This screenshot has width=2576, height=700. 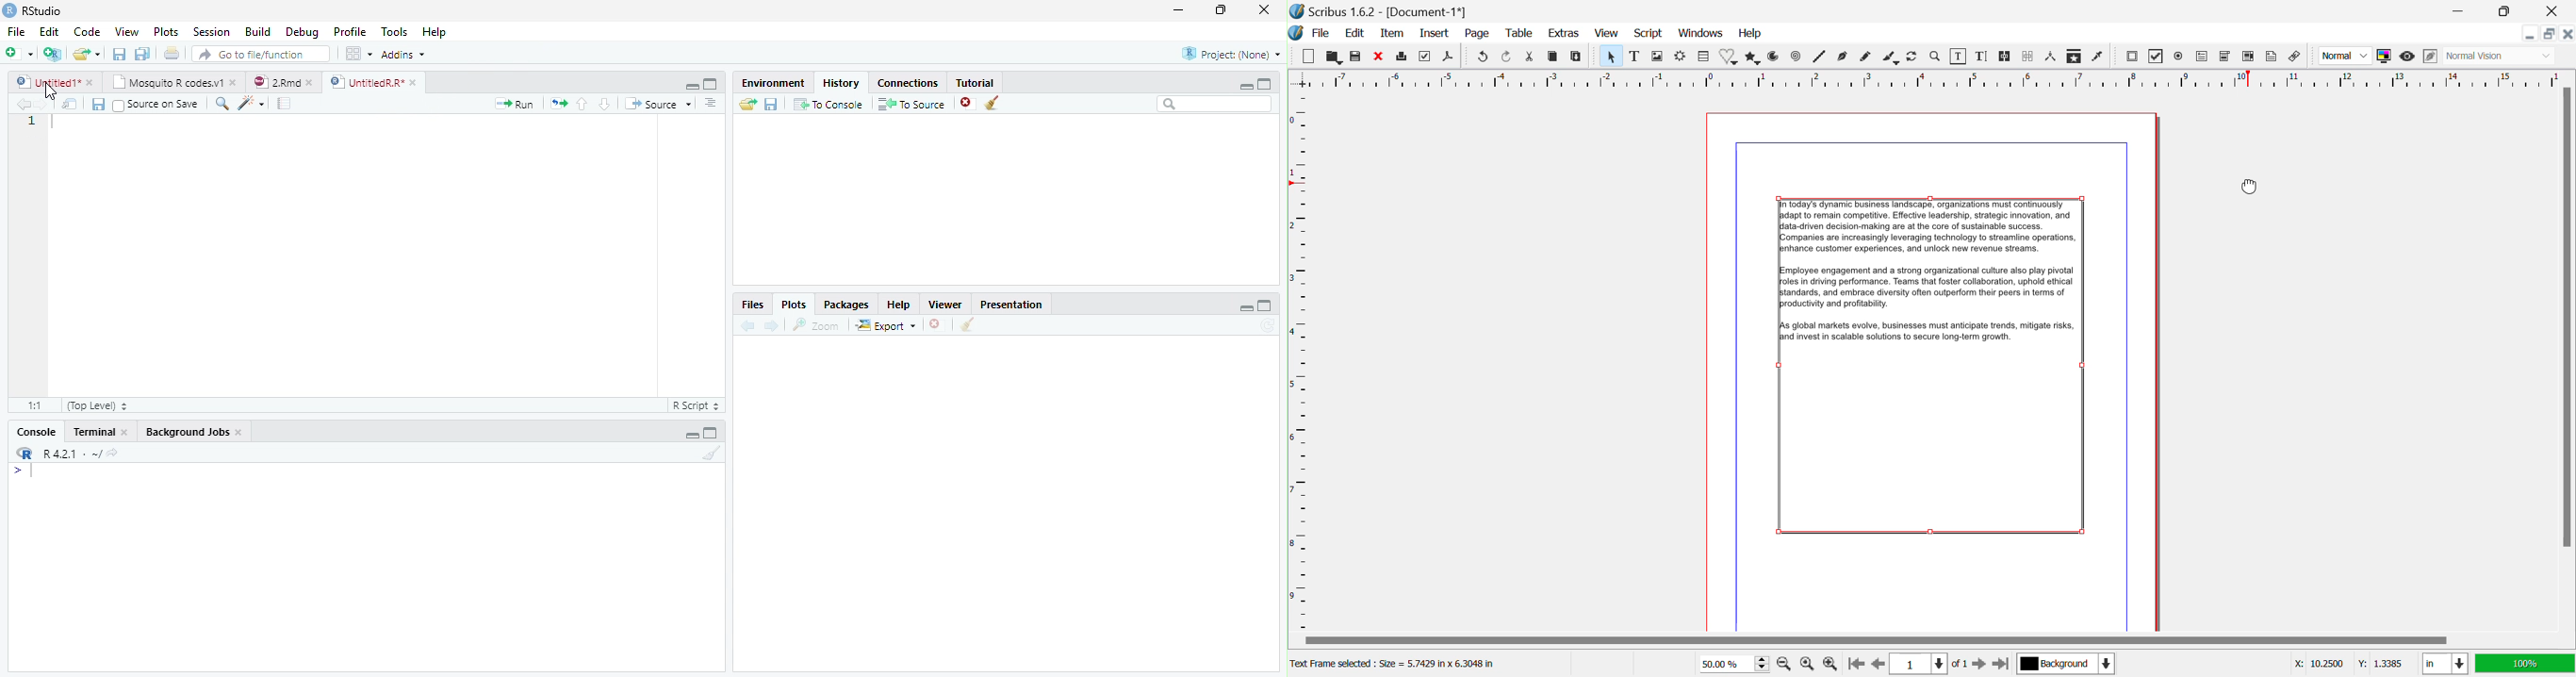 What do you see at coordinates (72, 454) in the screenshot?
I see `R 4.2.1 . ~ /` at bounding box center [72, 454].